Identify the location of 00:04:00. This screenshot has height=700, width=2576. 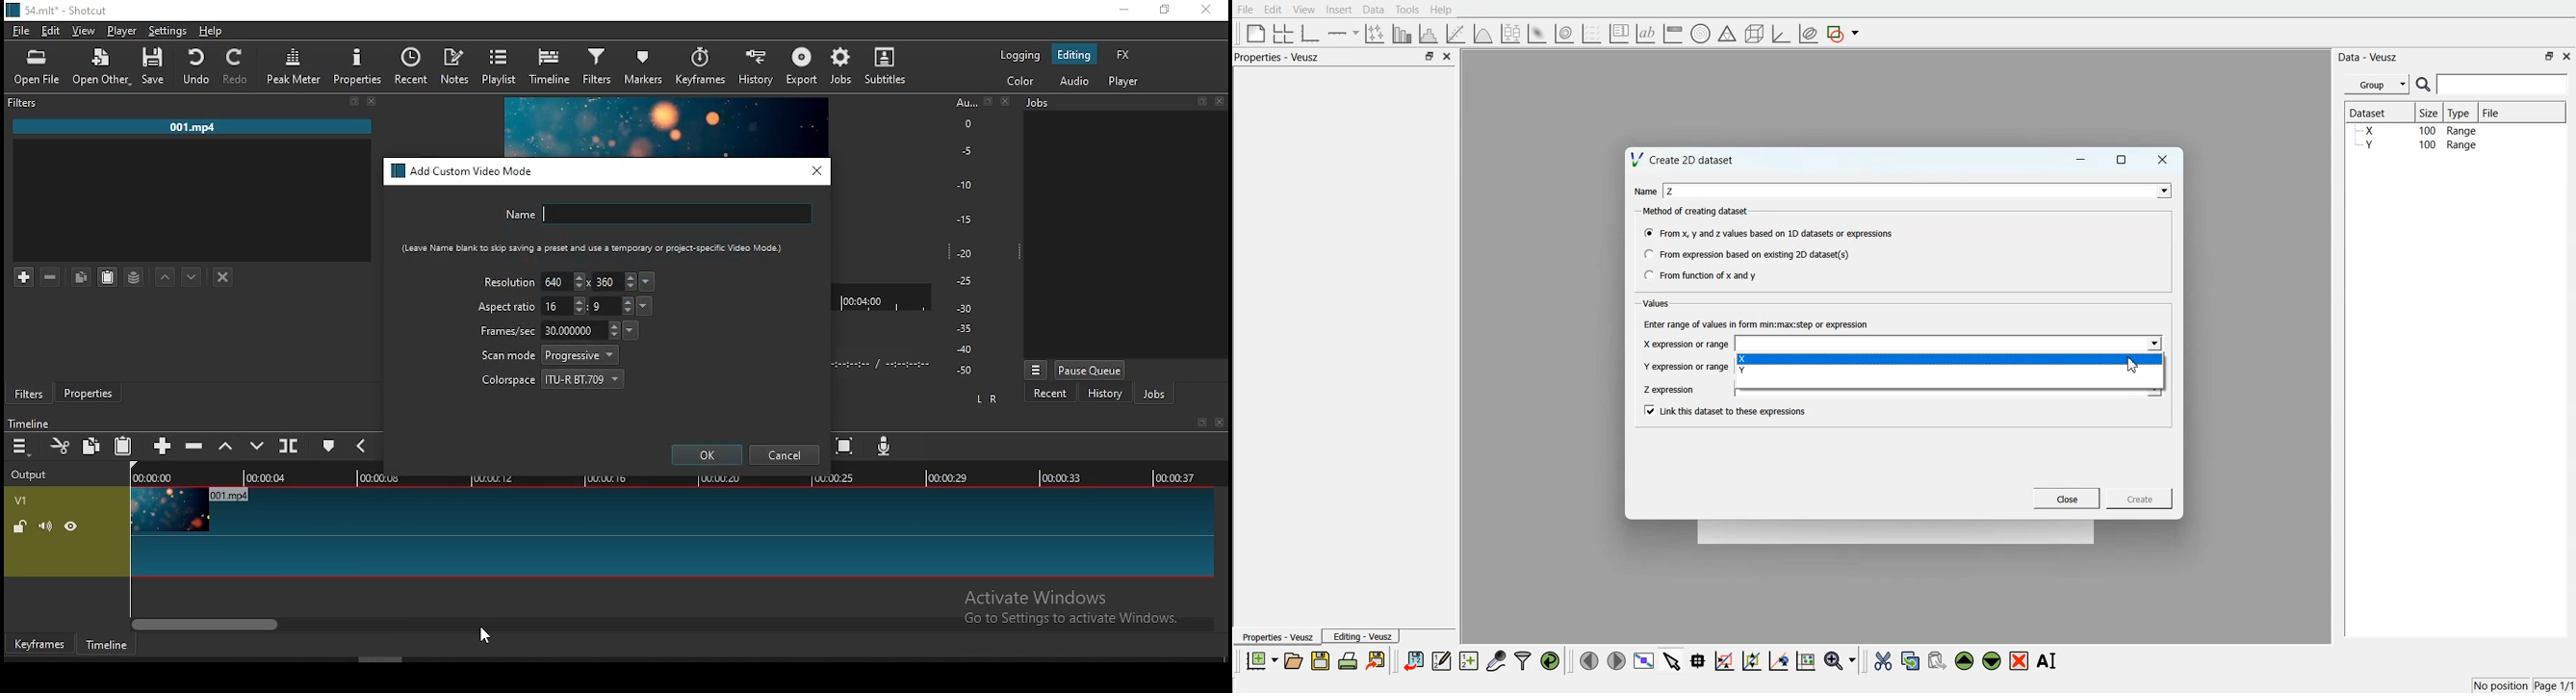
(864, 297).